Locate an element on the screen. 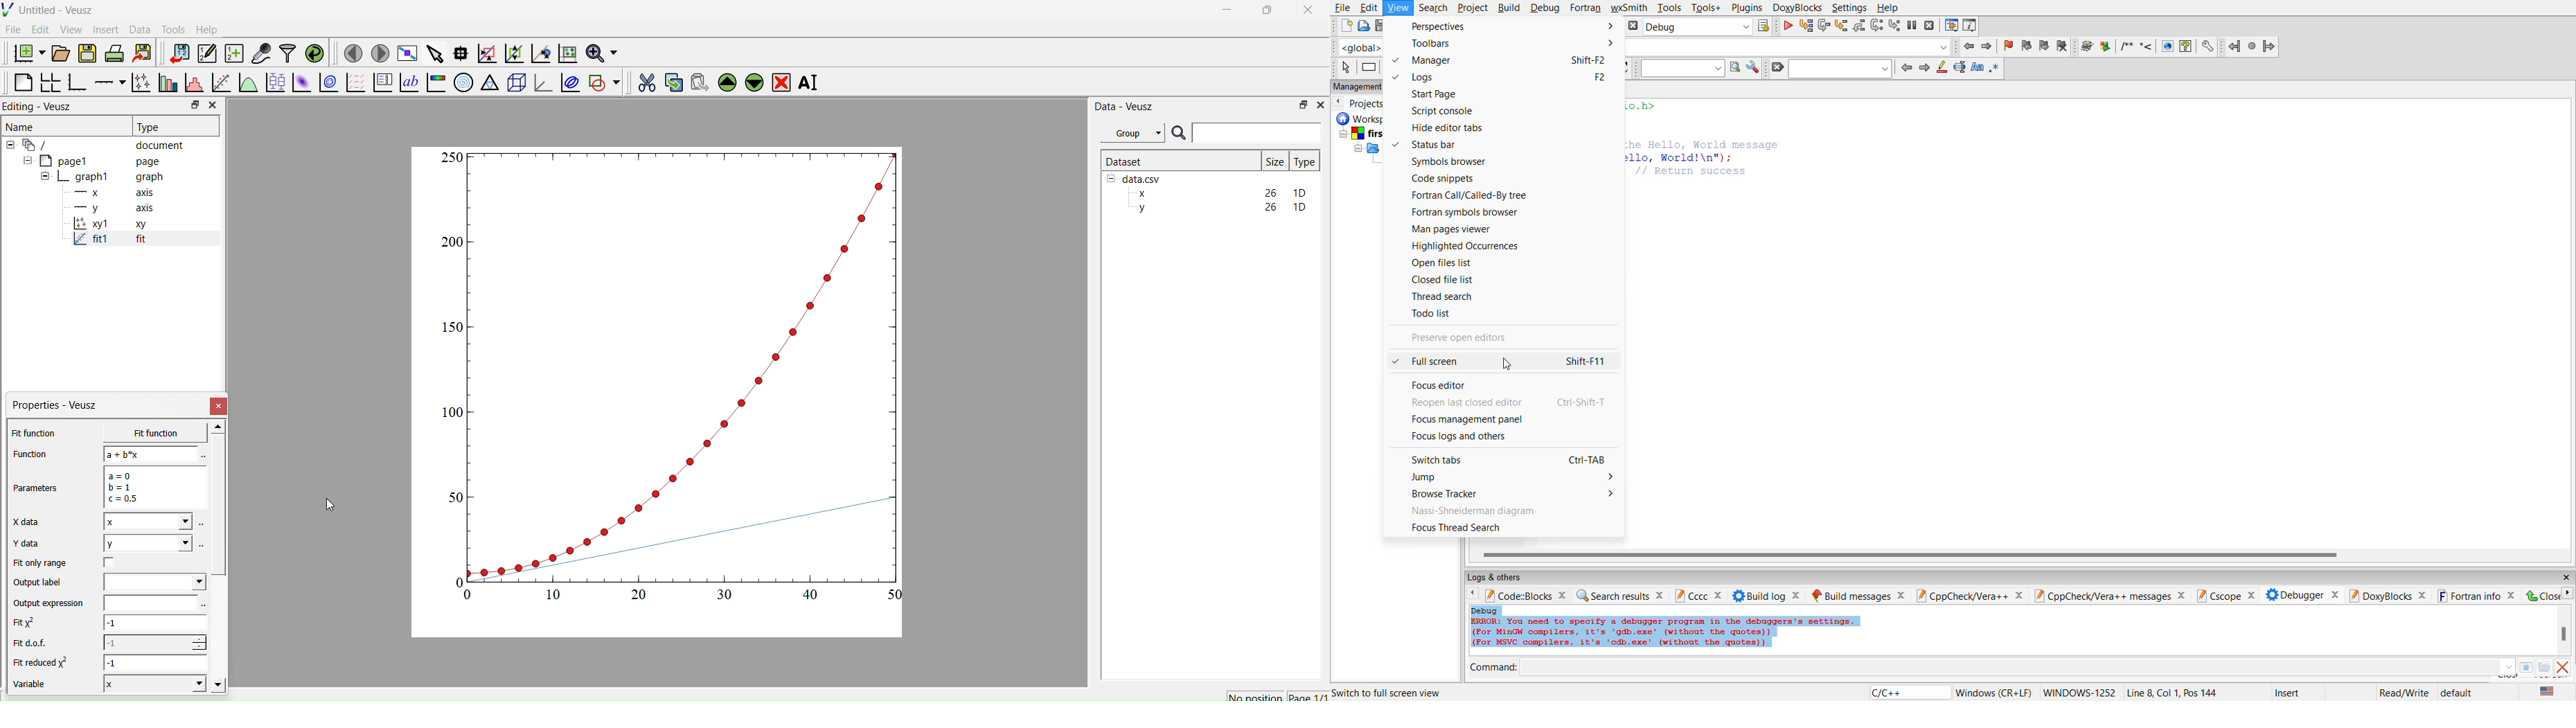  Reload linked dataset is located at coordinates (313, 52).